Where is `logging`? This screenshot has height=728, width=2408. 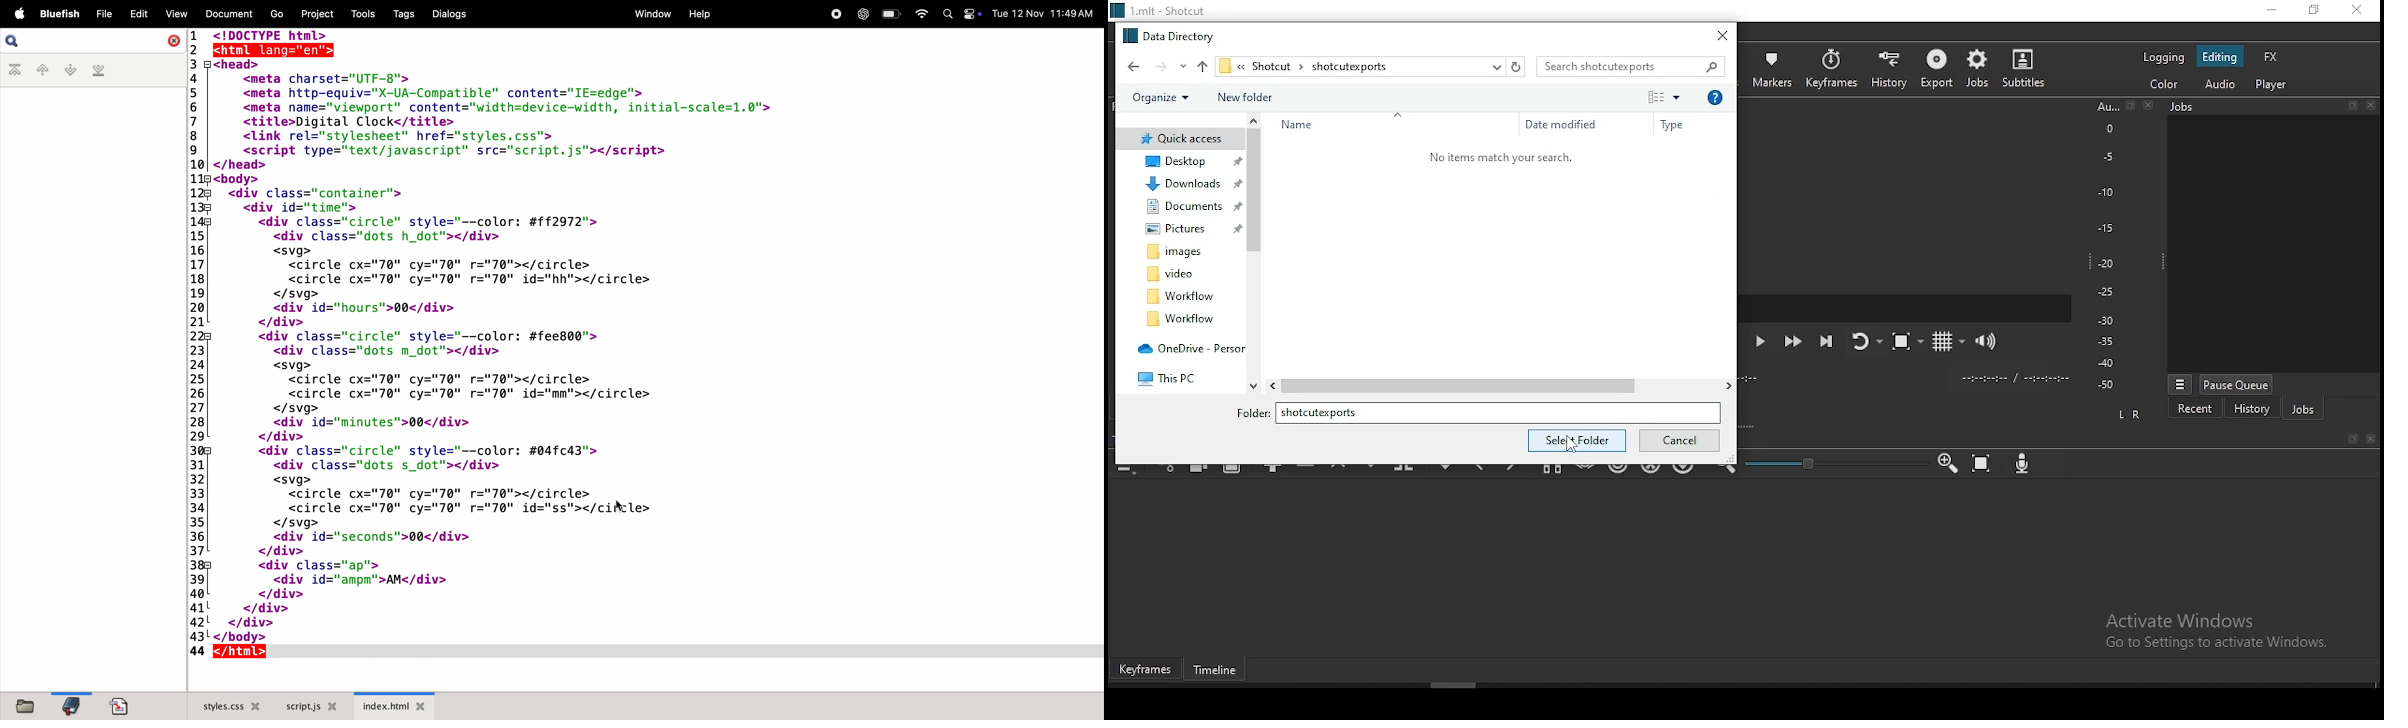 logging is located at coordinates (2162, 57).